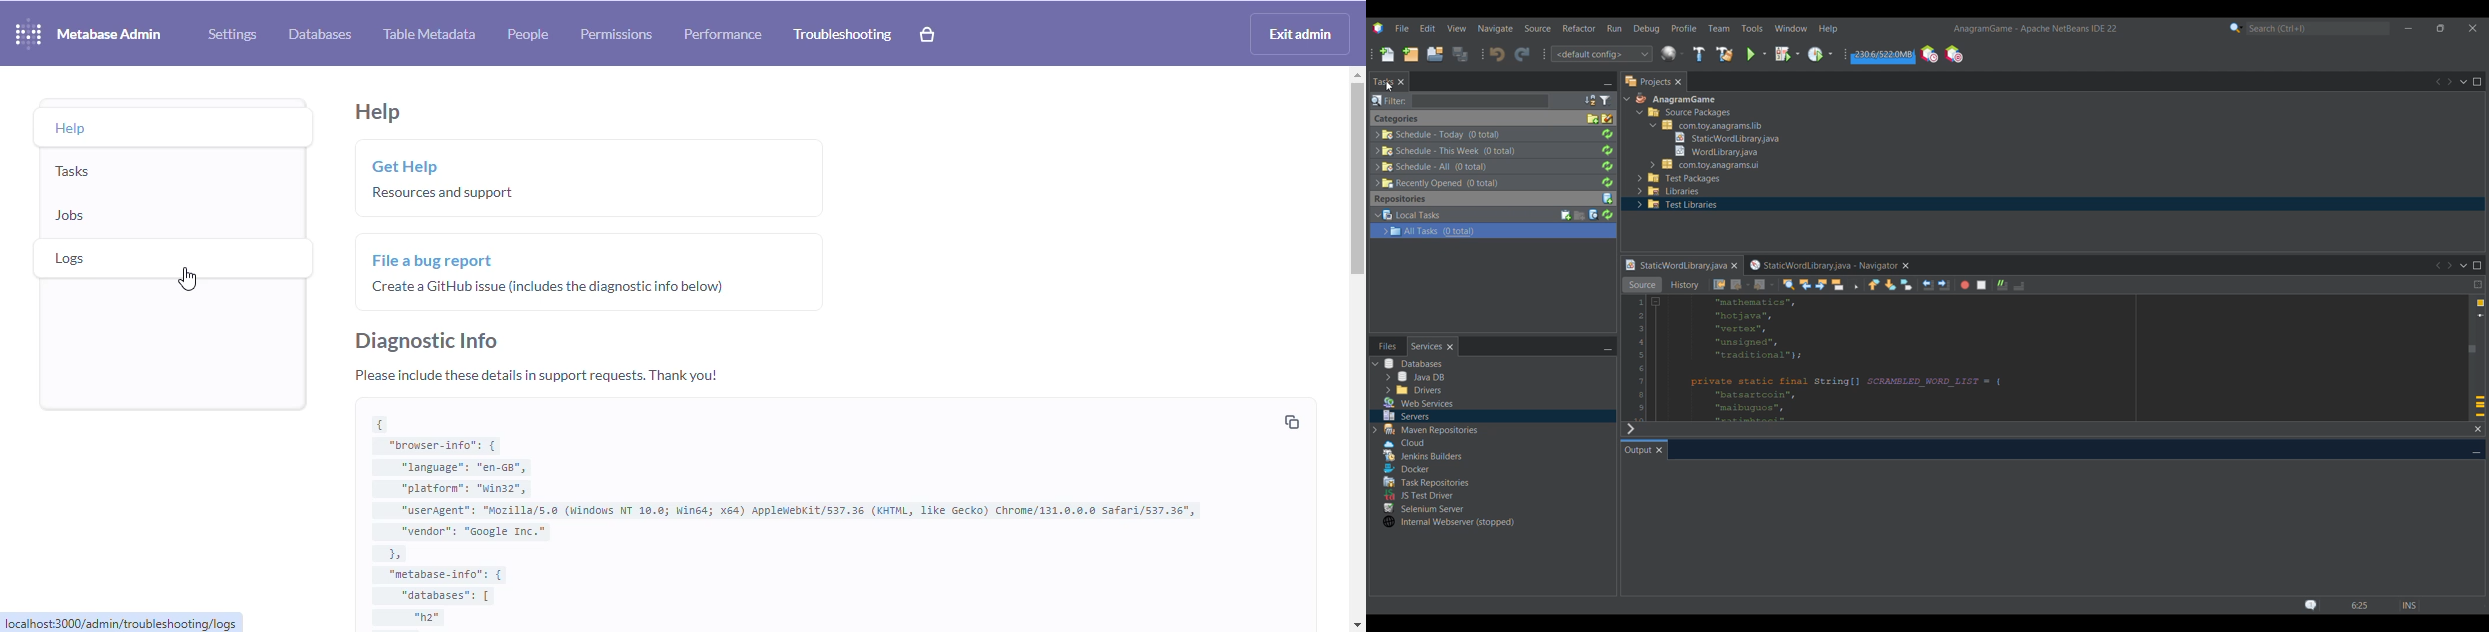  I want to click on Refractor menu, so click(1580, 28).